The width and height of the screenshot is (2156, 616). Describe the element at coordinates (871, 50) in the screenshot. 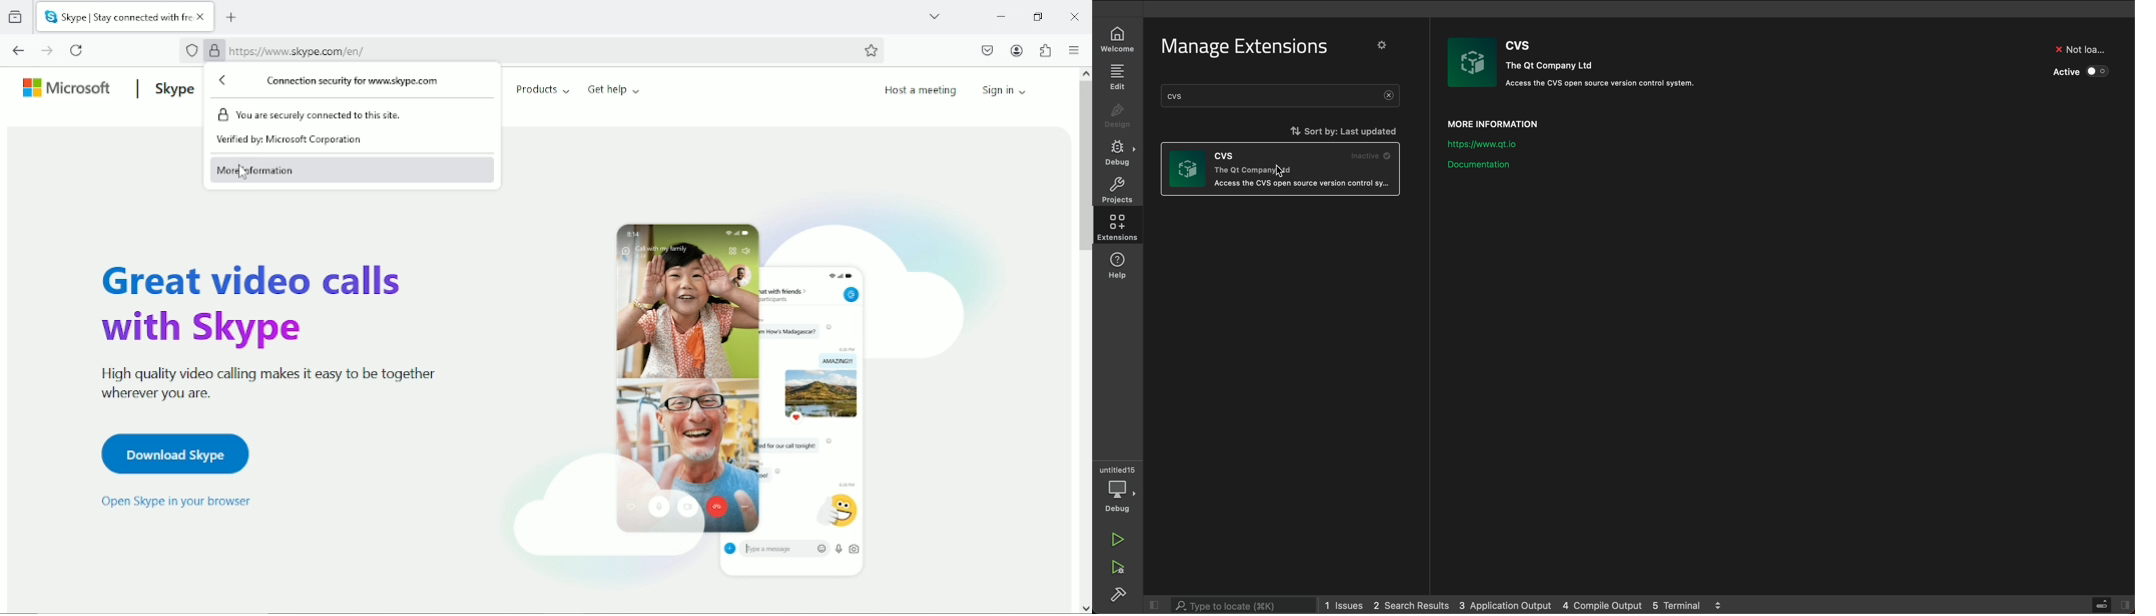

I see `Bookmark this page` at that location.